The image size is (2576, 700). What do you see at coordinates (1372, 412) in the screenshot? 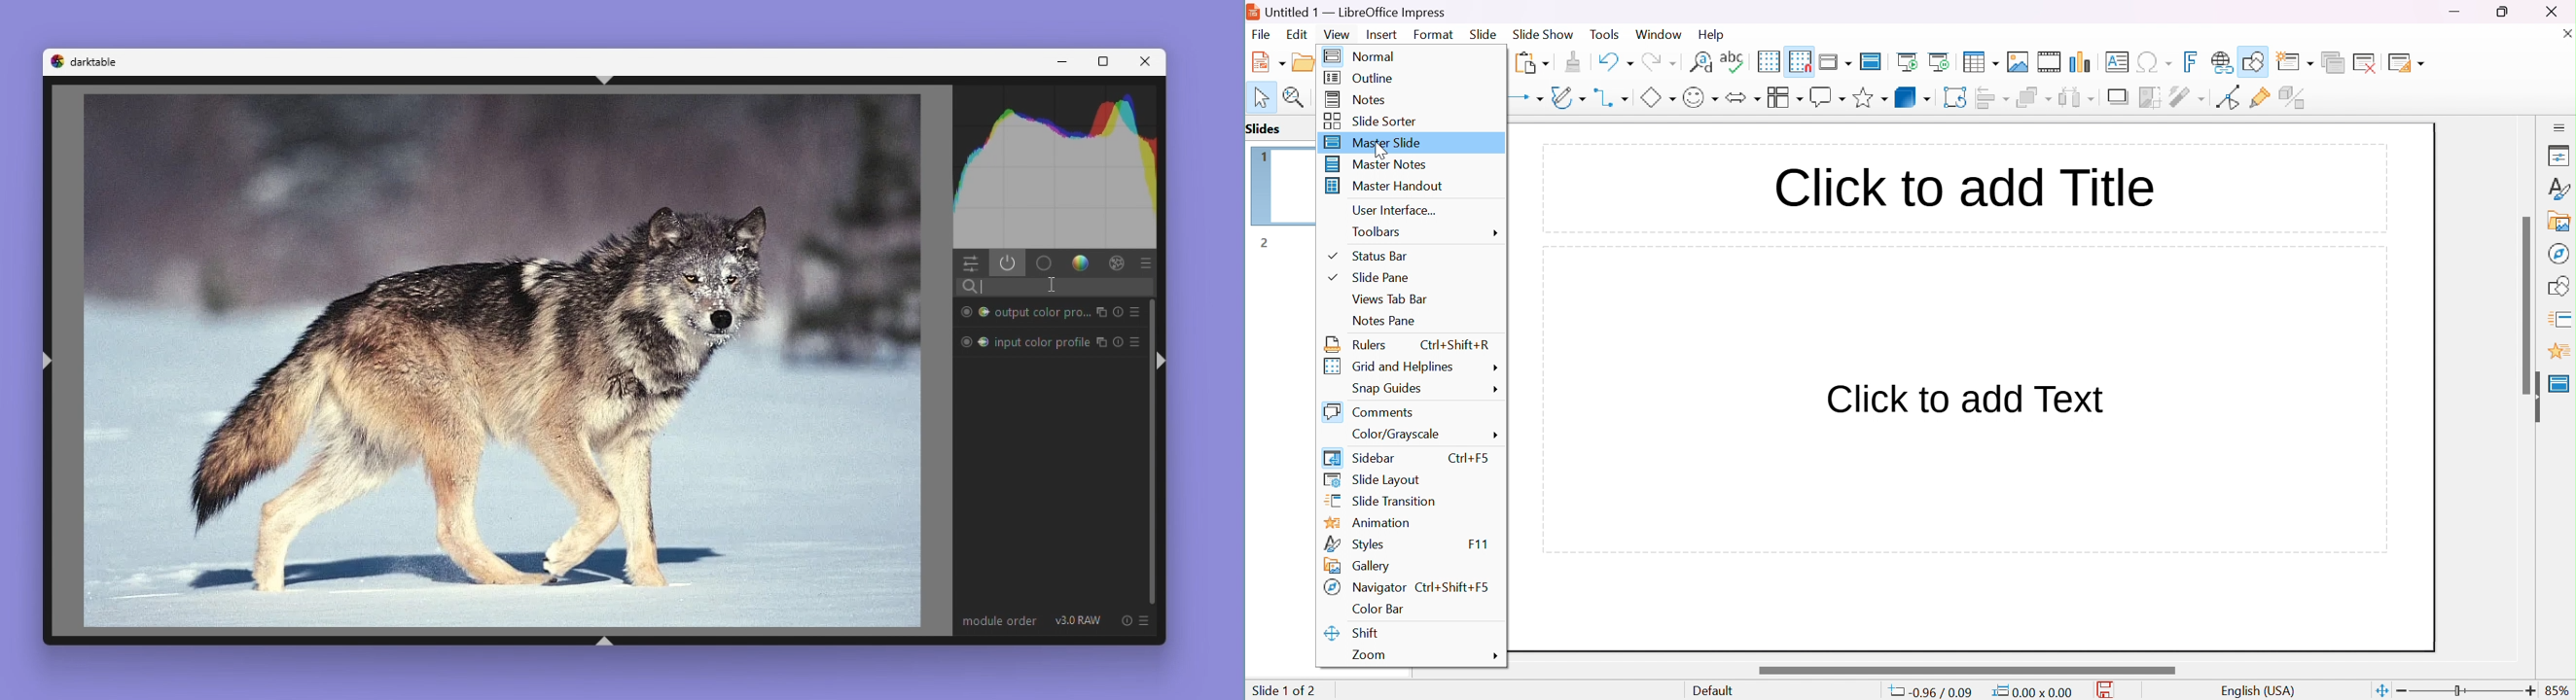
I see `comments` at bounding box center [1372, 412].